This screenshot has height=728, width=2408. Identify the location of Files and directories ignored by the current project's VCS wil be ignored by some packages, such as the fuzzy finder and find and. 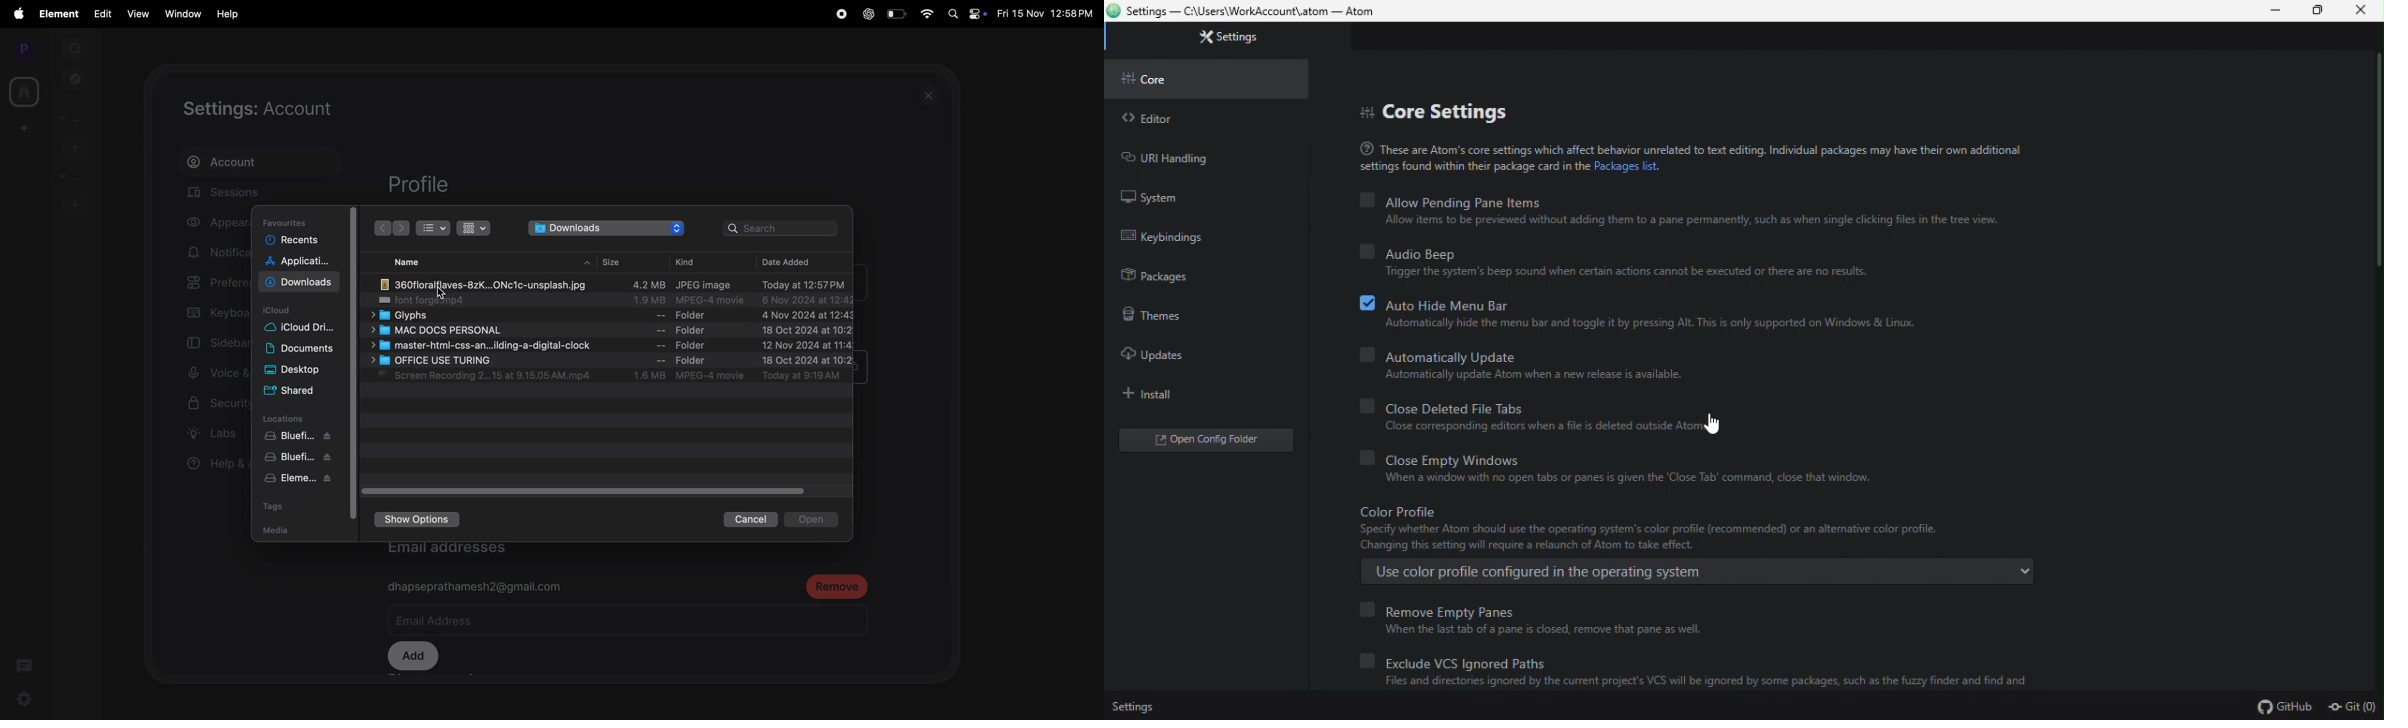
(1686, 683).